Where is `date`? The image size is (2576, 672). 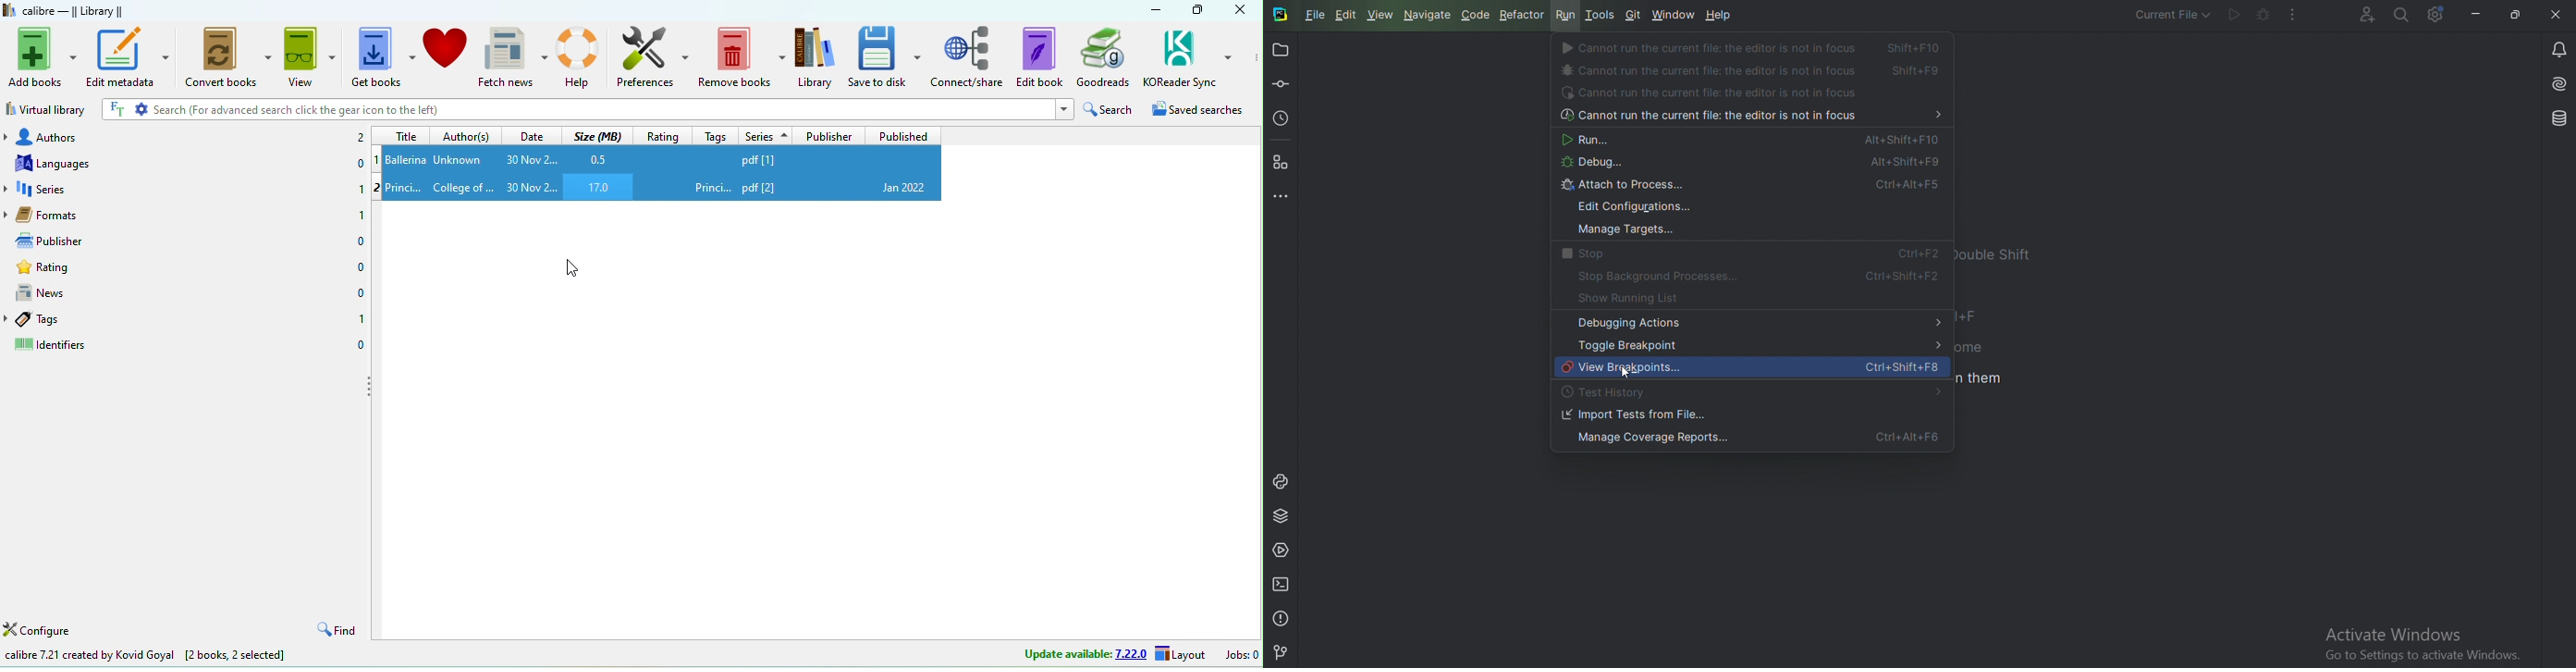 date is located at coordinates (533, 136).